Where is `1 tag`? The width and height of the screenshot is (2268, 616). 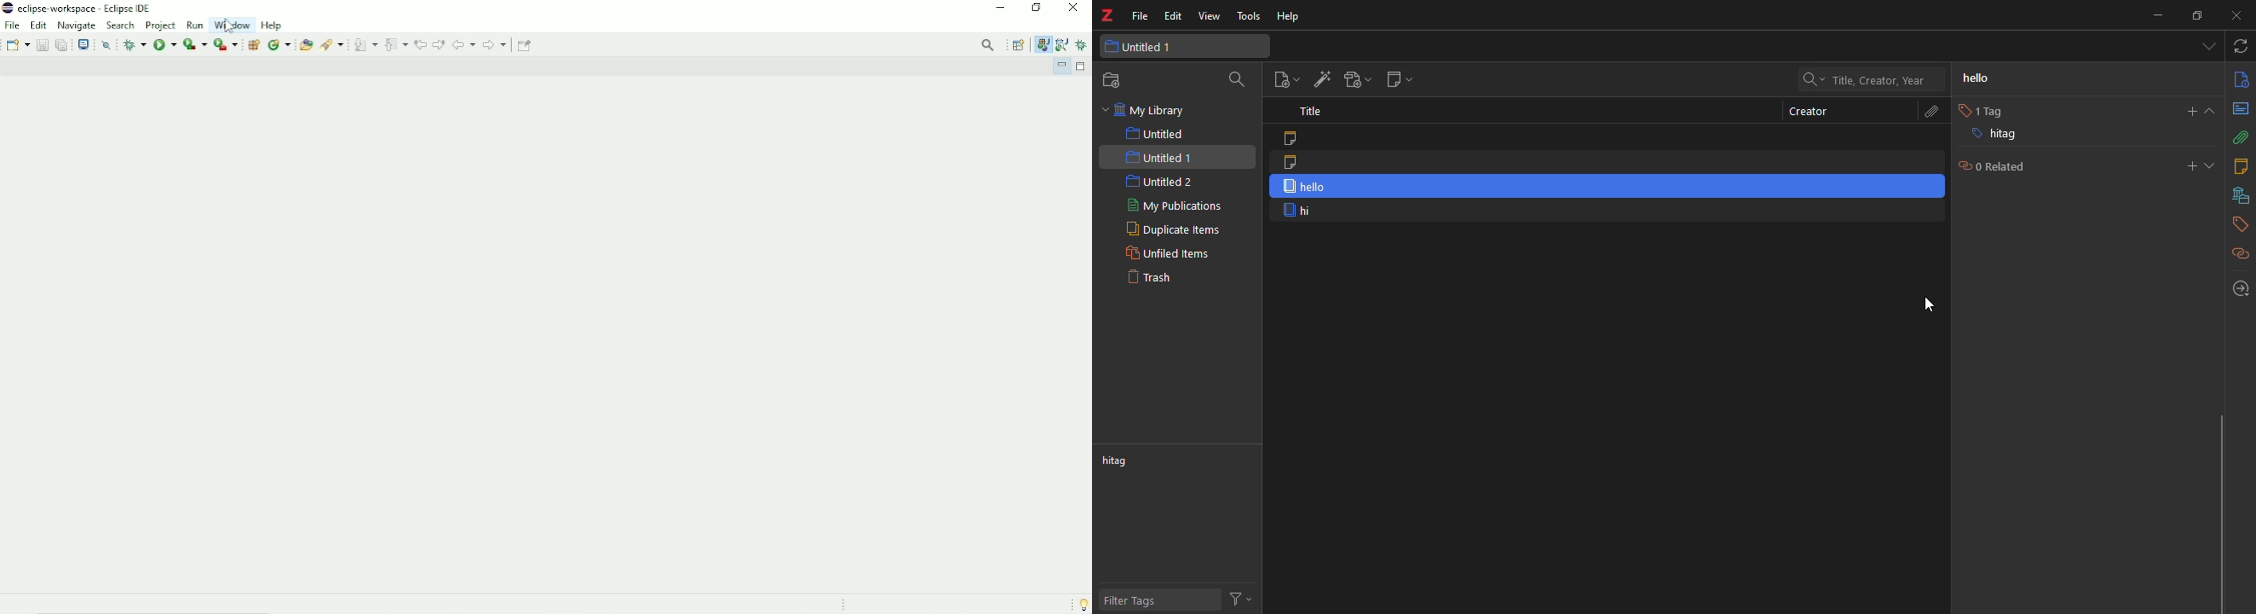 1 tag is located at coordinates (1981, 108).